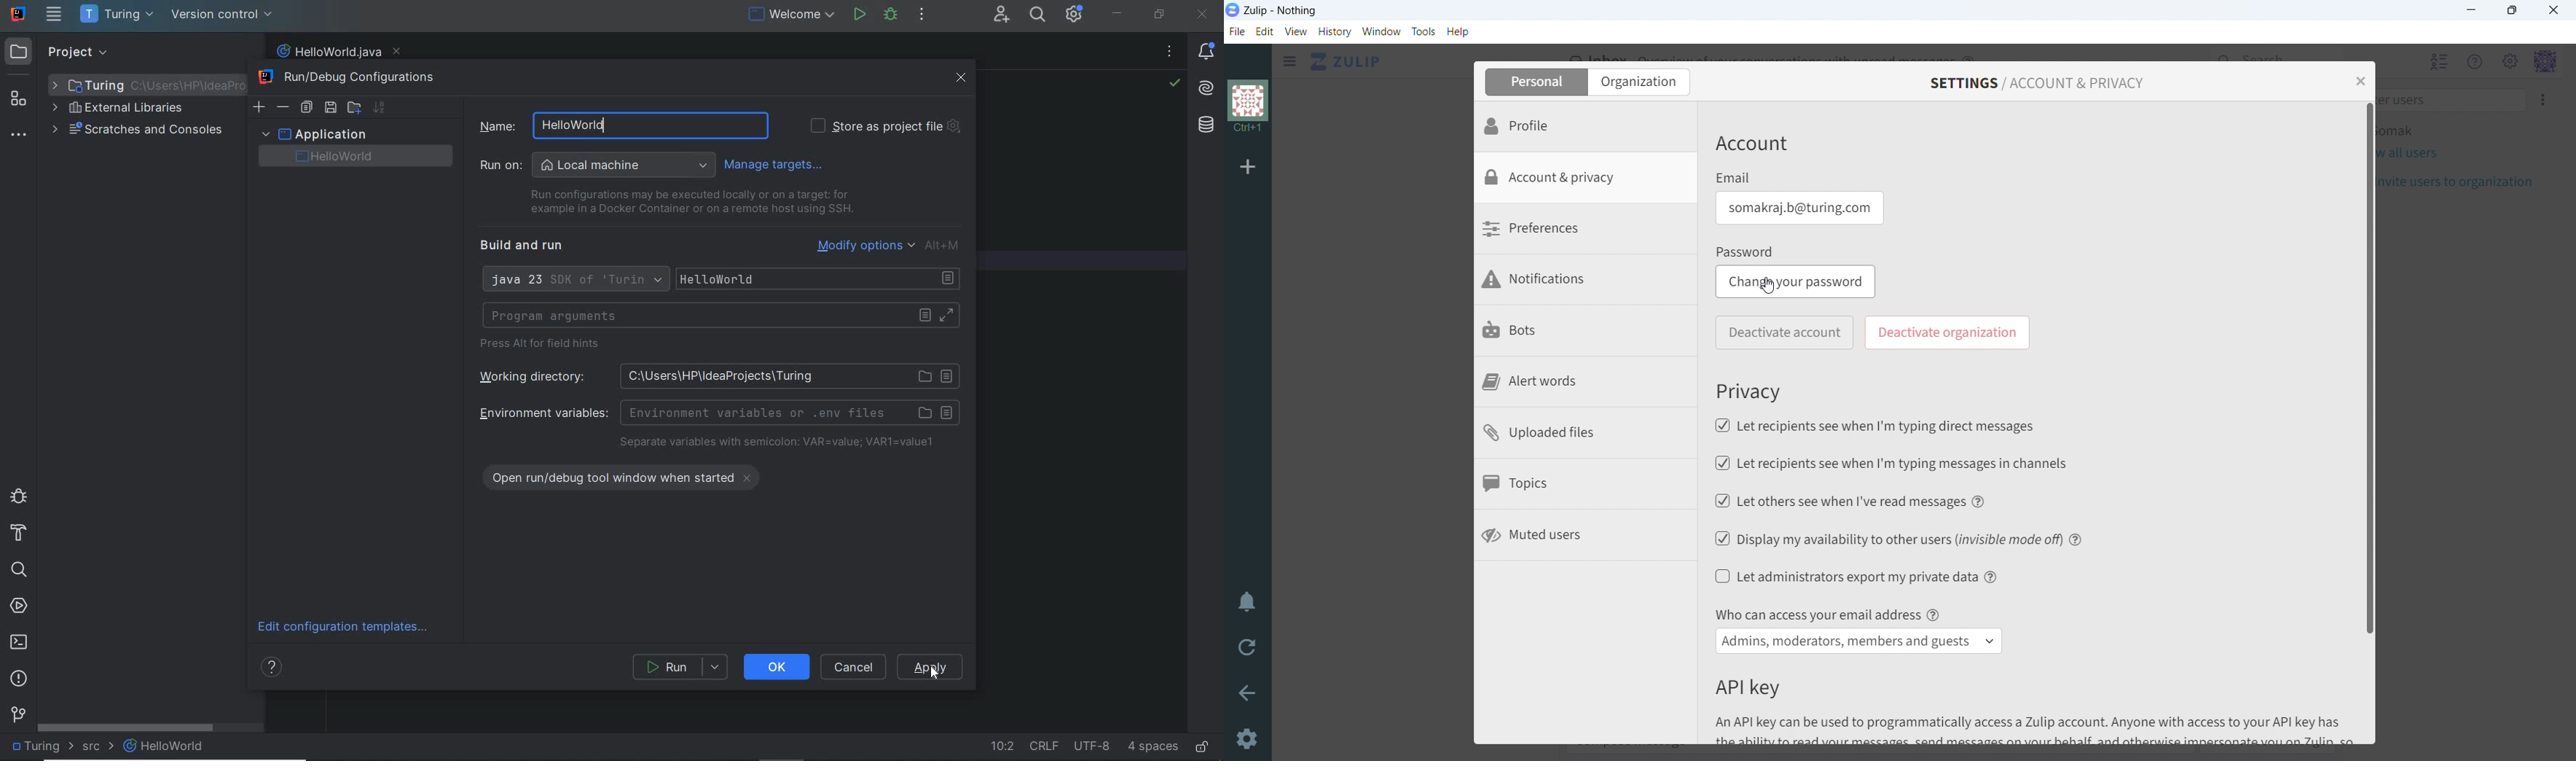 Image resolution: width=2576 pixels, height=784 pixels. What do you see at coordinates (1827, 614) in the screenshot?
I see `Who can access your email address @` at bounding box center [1827, 614].